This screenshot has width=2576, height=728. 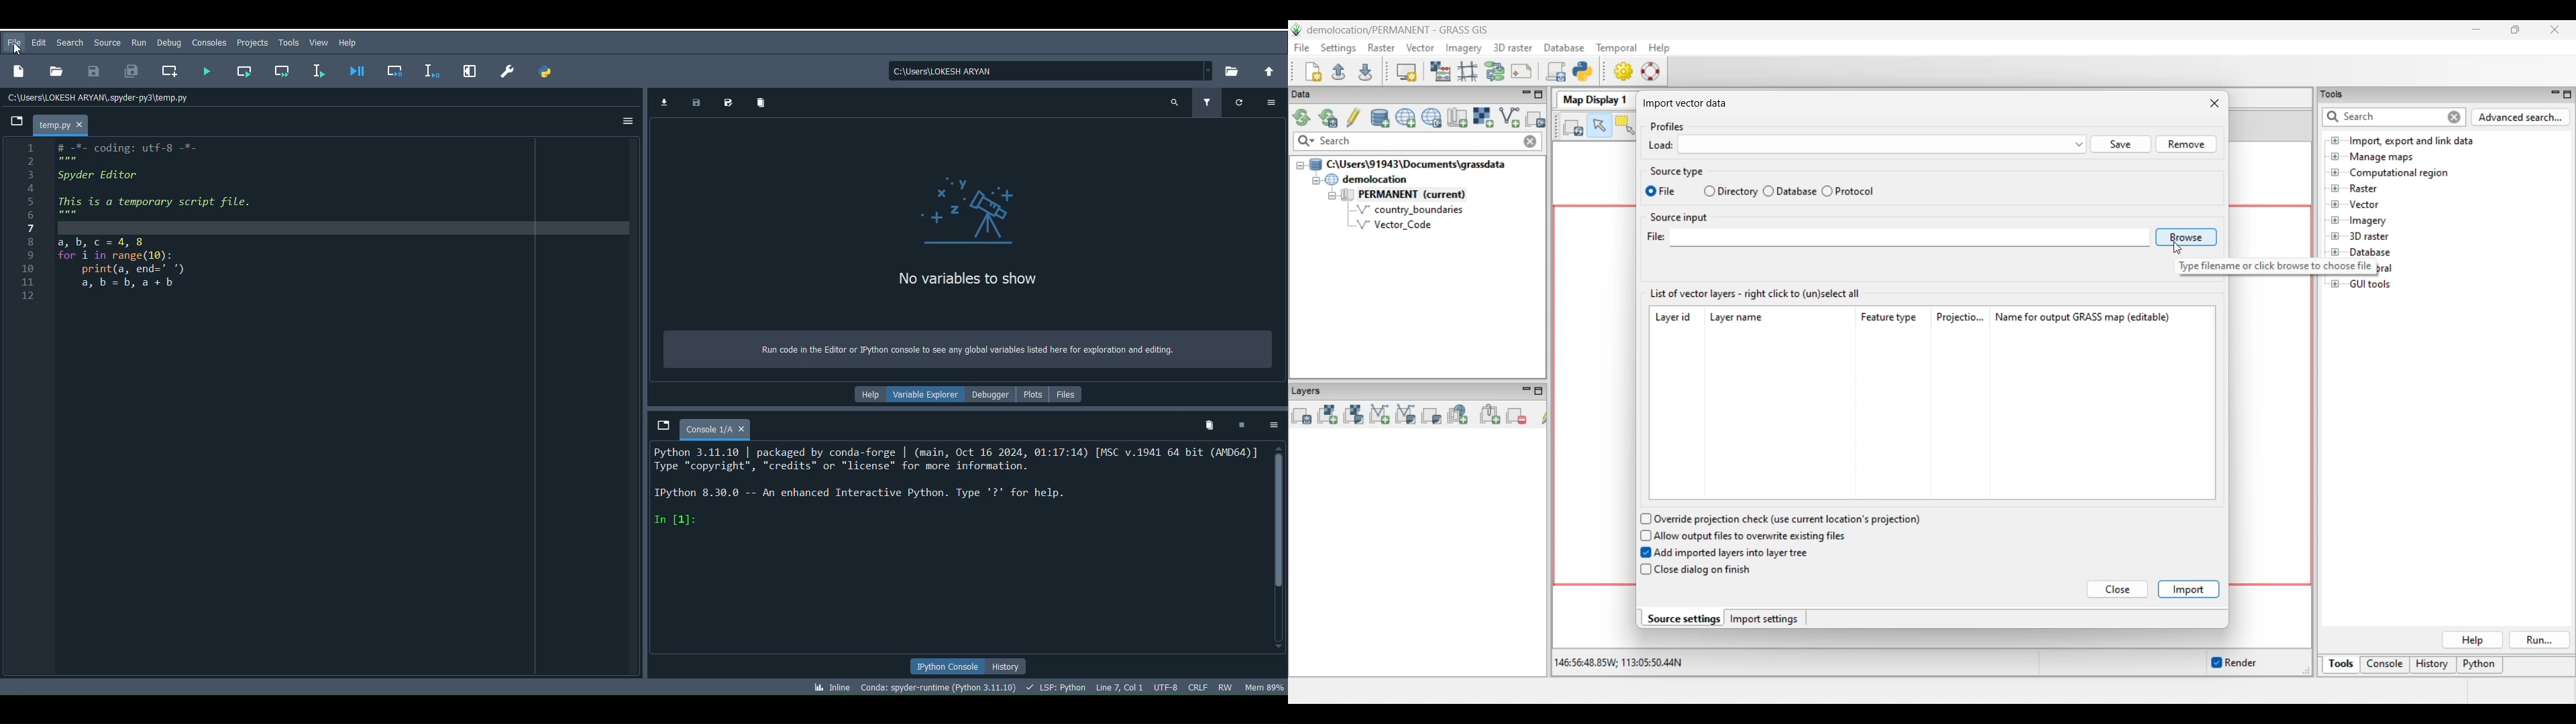 I want to click on Help, so click(x=865, y=395).